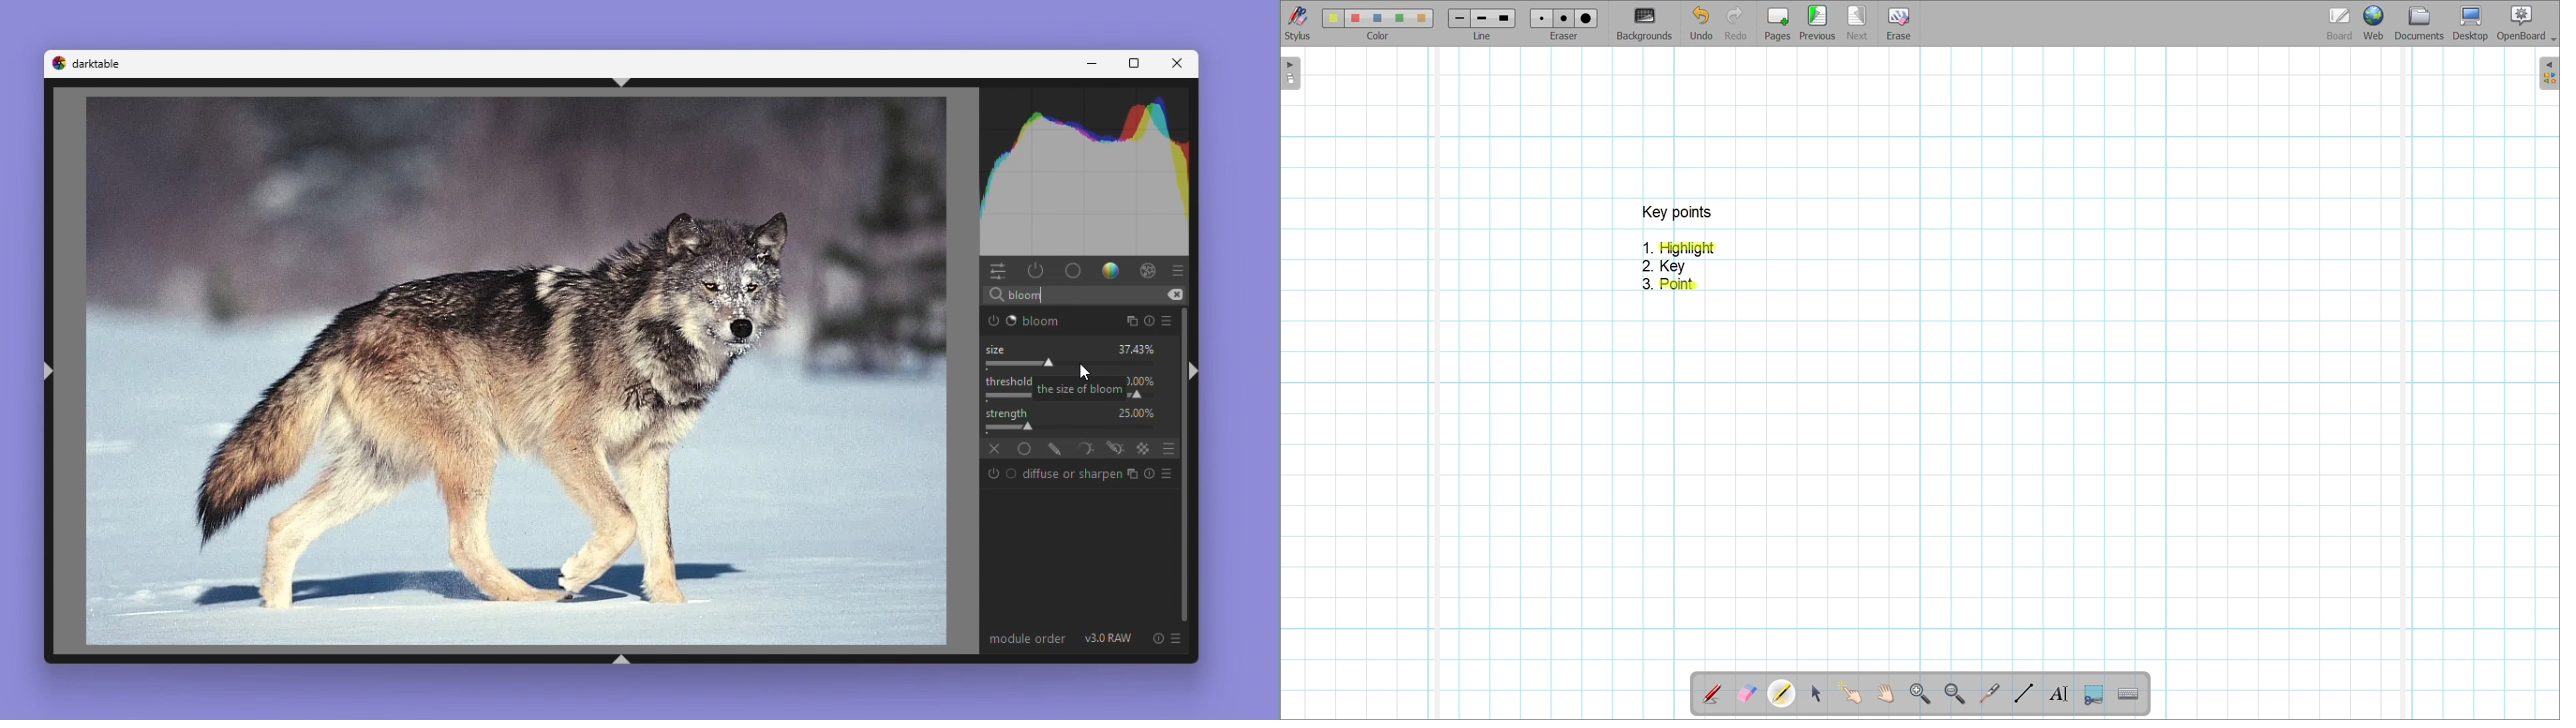  I want to click on Web, so click(2373, 23).